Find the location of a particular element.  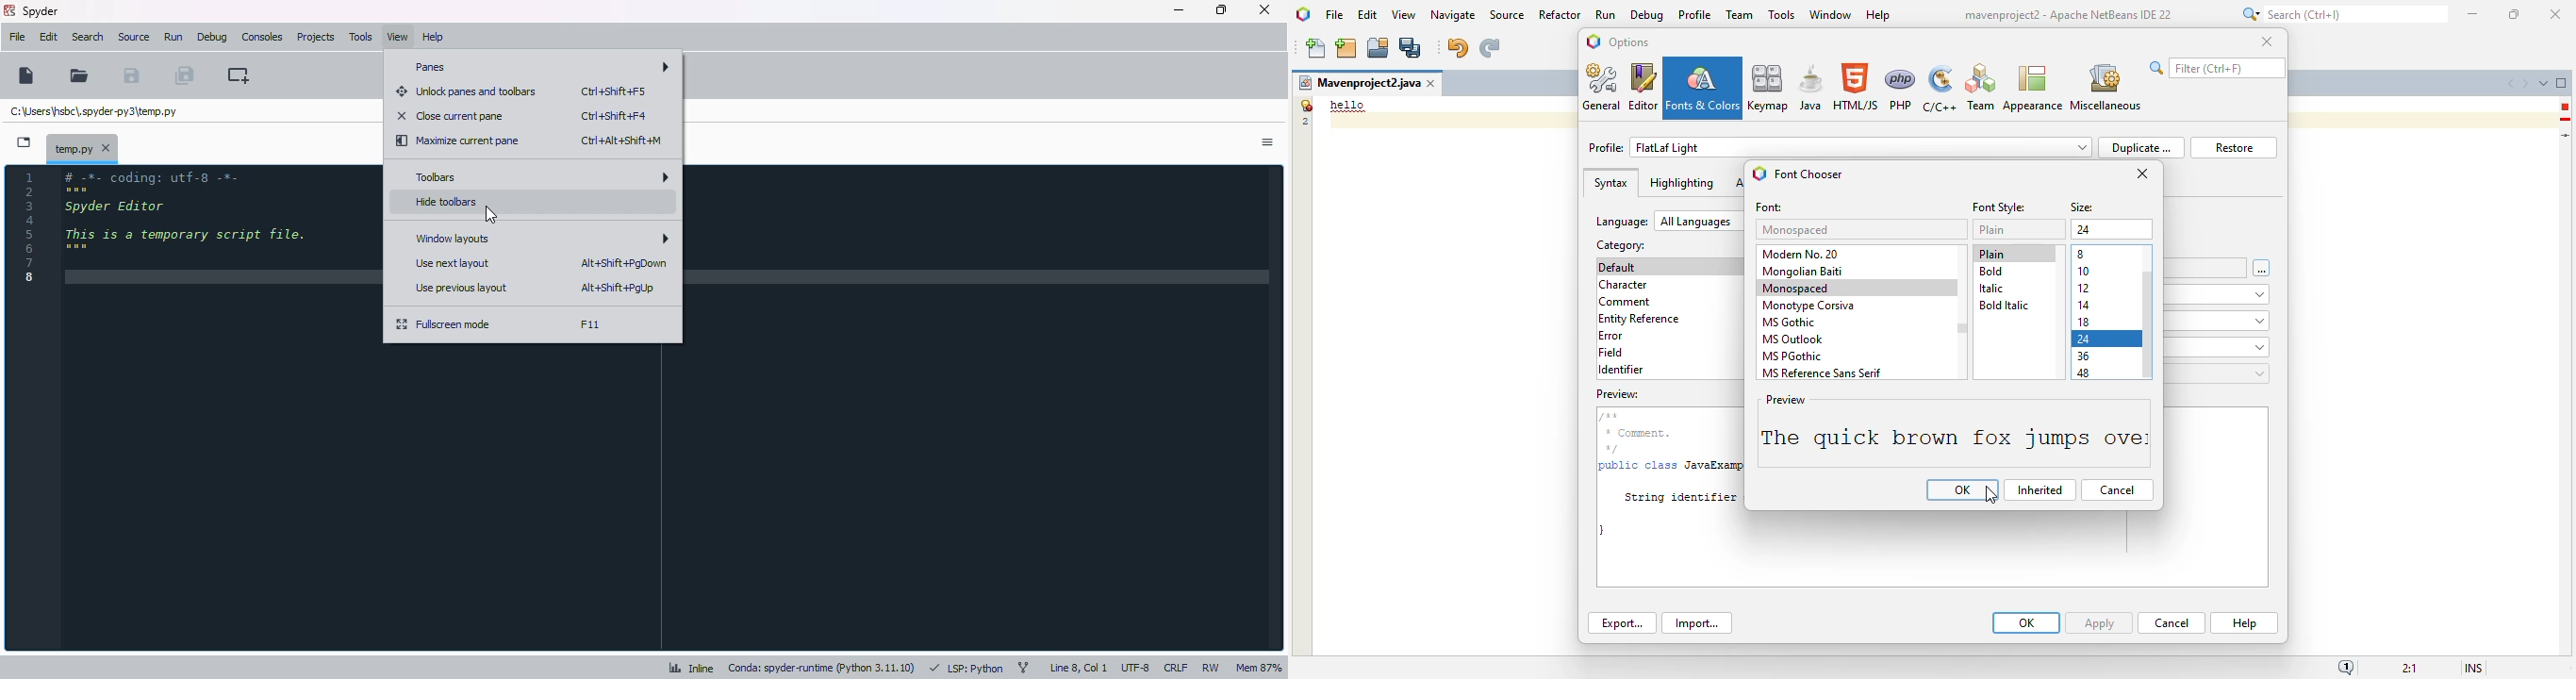

search is located at coordinates (87, 38).